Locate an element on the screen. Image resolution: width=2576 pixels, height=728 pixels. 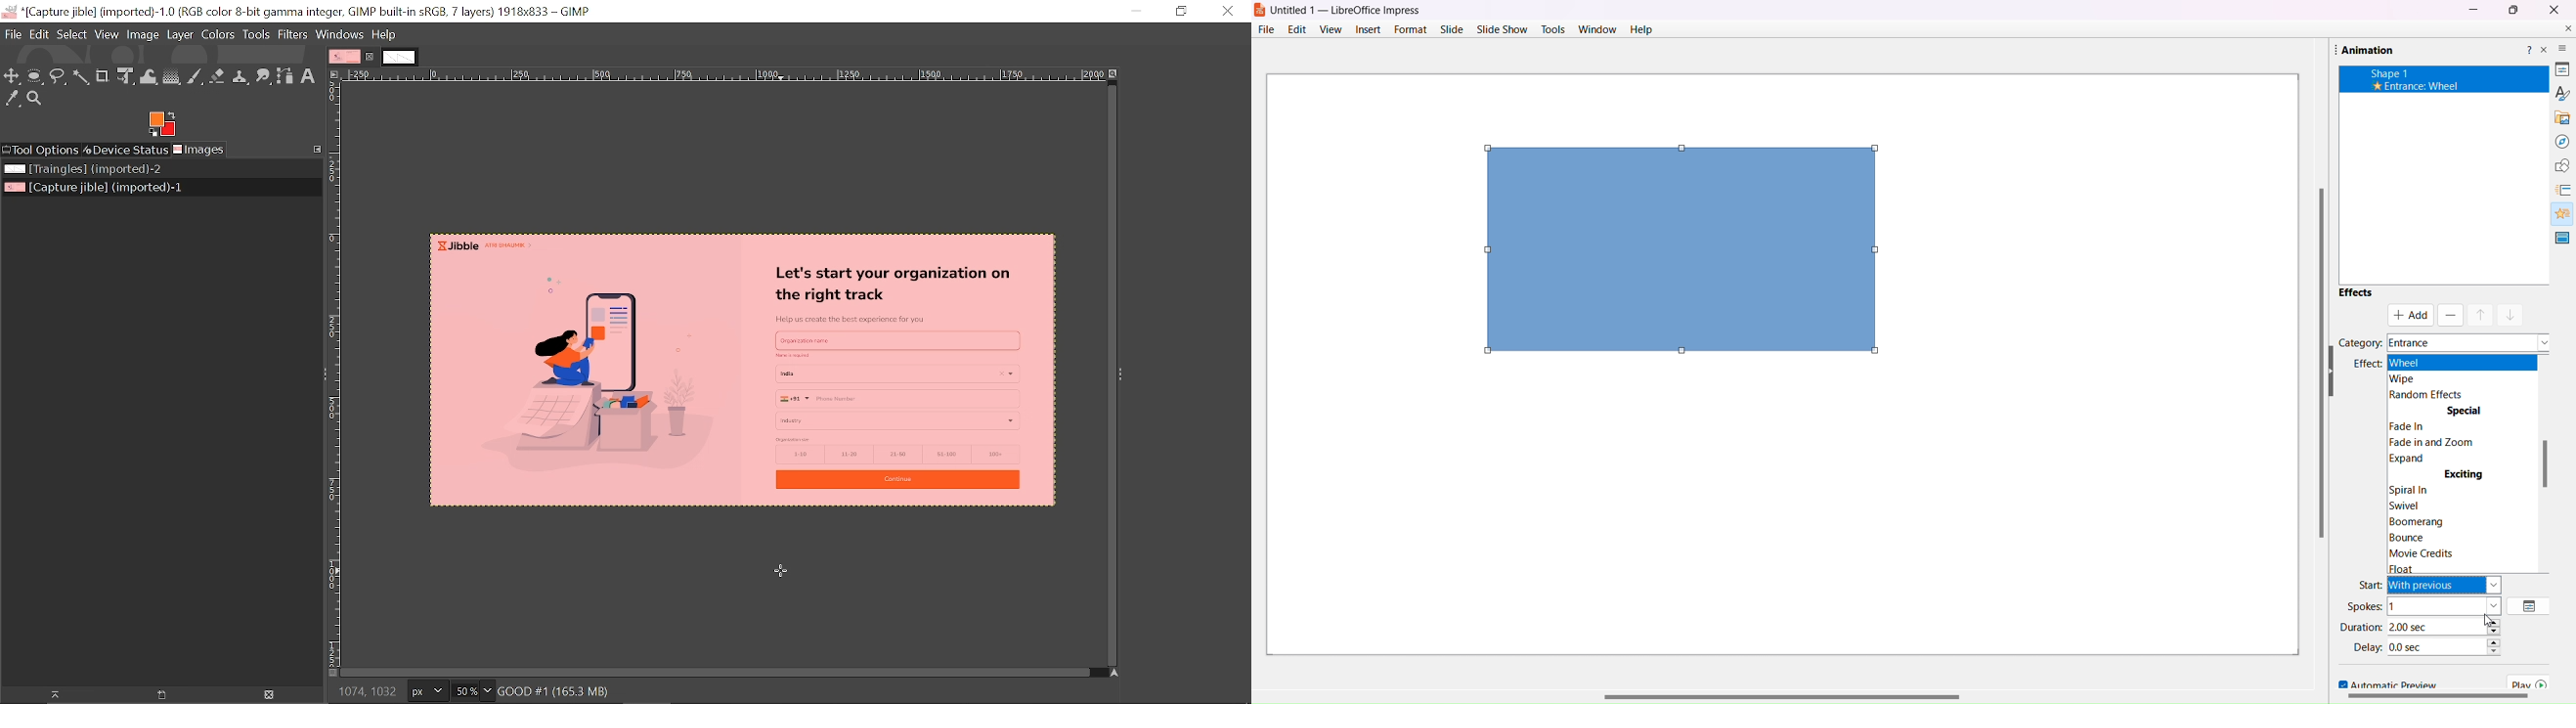
New display for the image is located at coordinates (153, 696).